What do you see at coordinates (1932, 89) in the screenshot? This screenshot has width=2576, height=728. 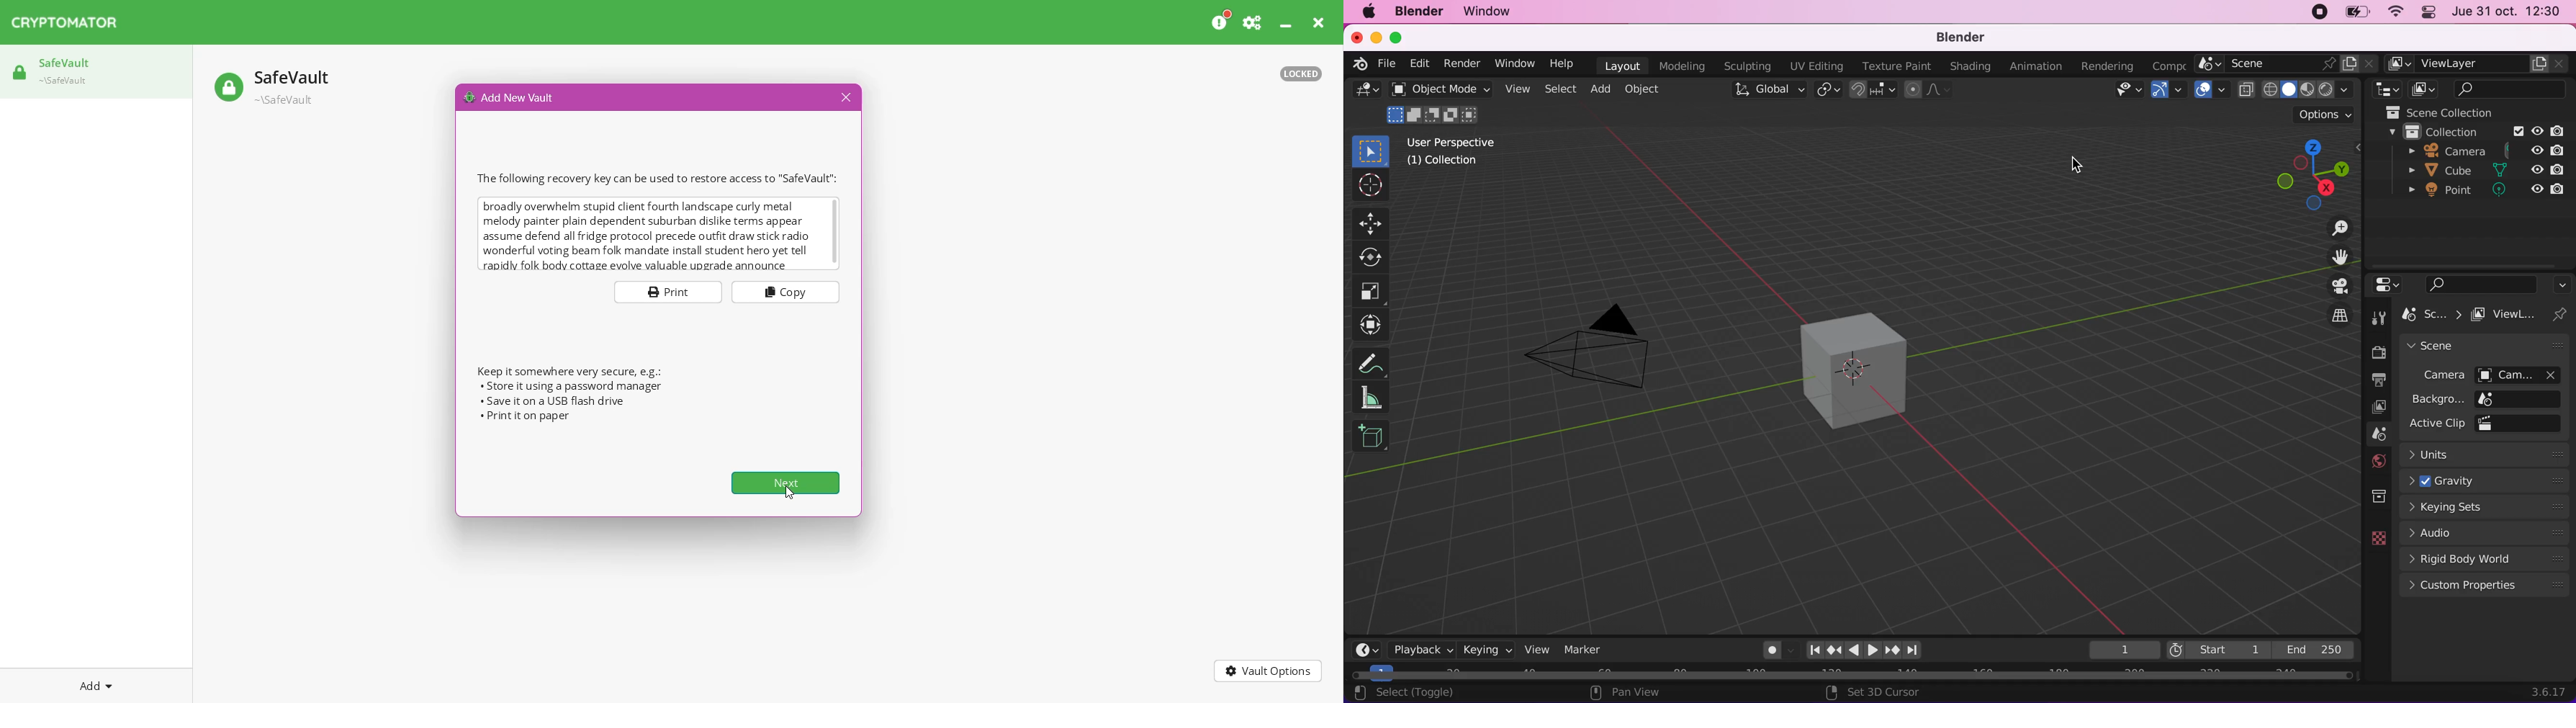 I see `proportional editing objects` at bounding box center [1932, 89].